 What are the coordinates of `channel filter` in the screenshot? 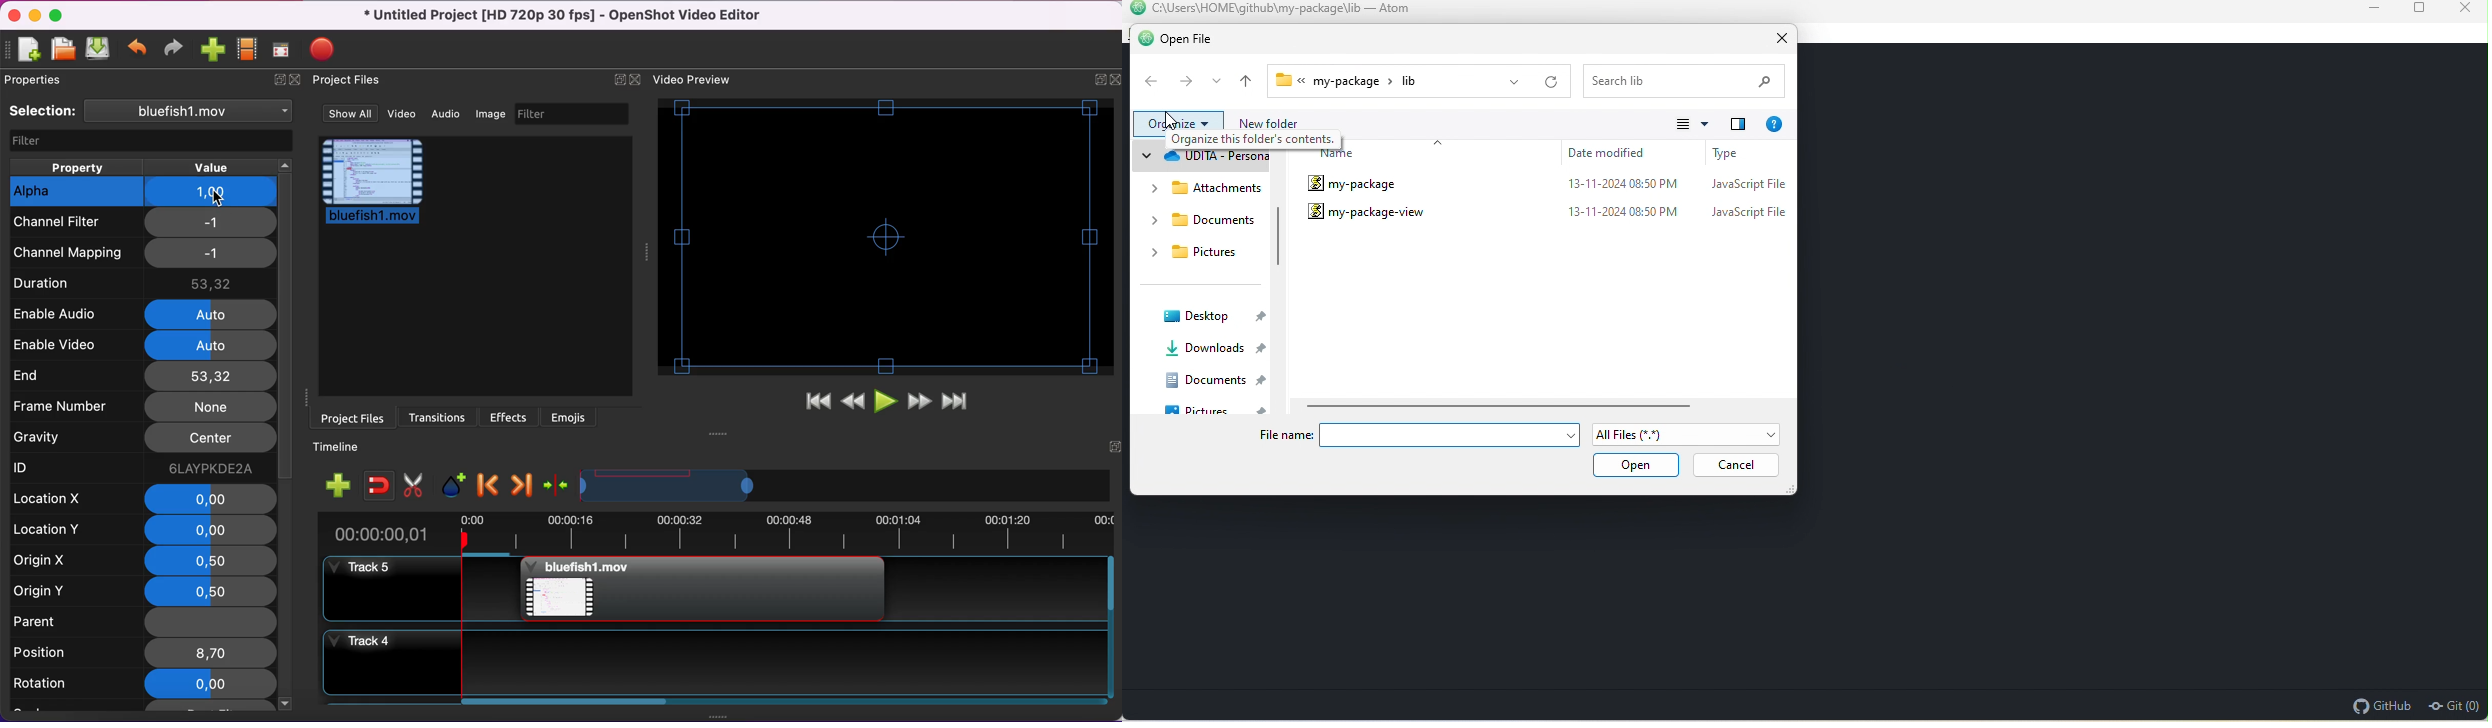 It's located at (76, 226).